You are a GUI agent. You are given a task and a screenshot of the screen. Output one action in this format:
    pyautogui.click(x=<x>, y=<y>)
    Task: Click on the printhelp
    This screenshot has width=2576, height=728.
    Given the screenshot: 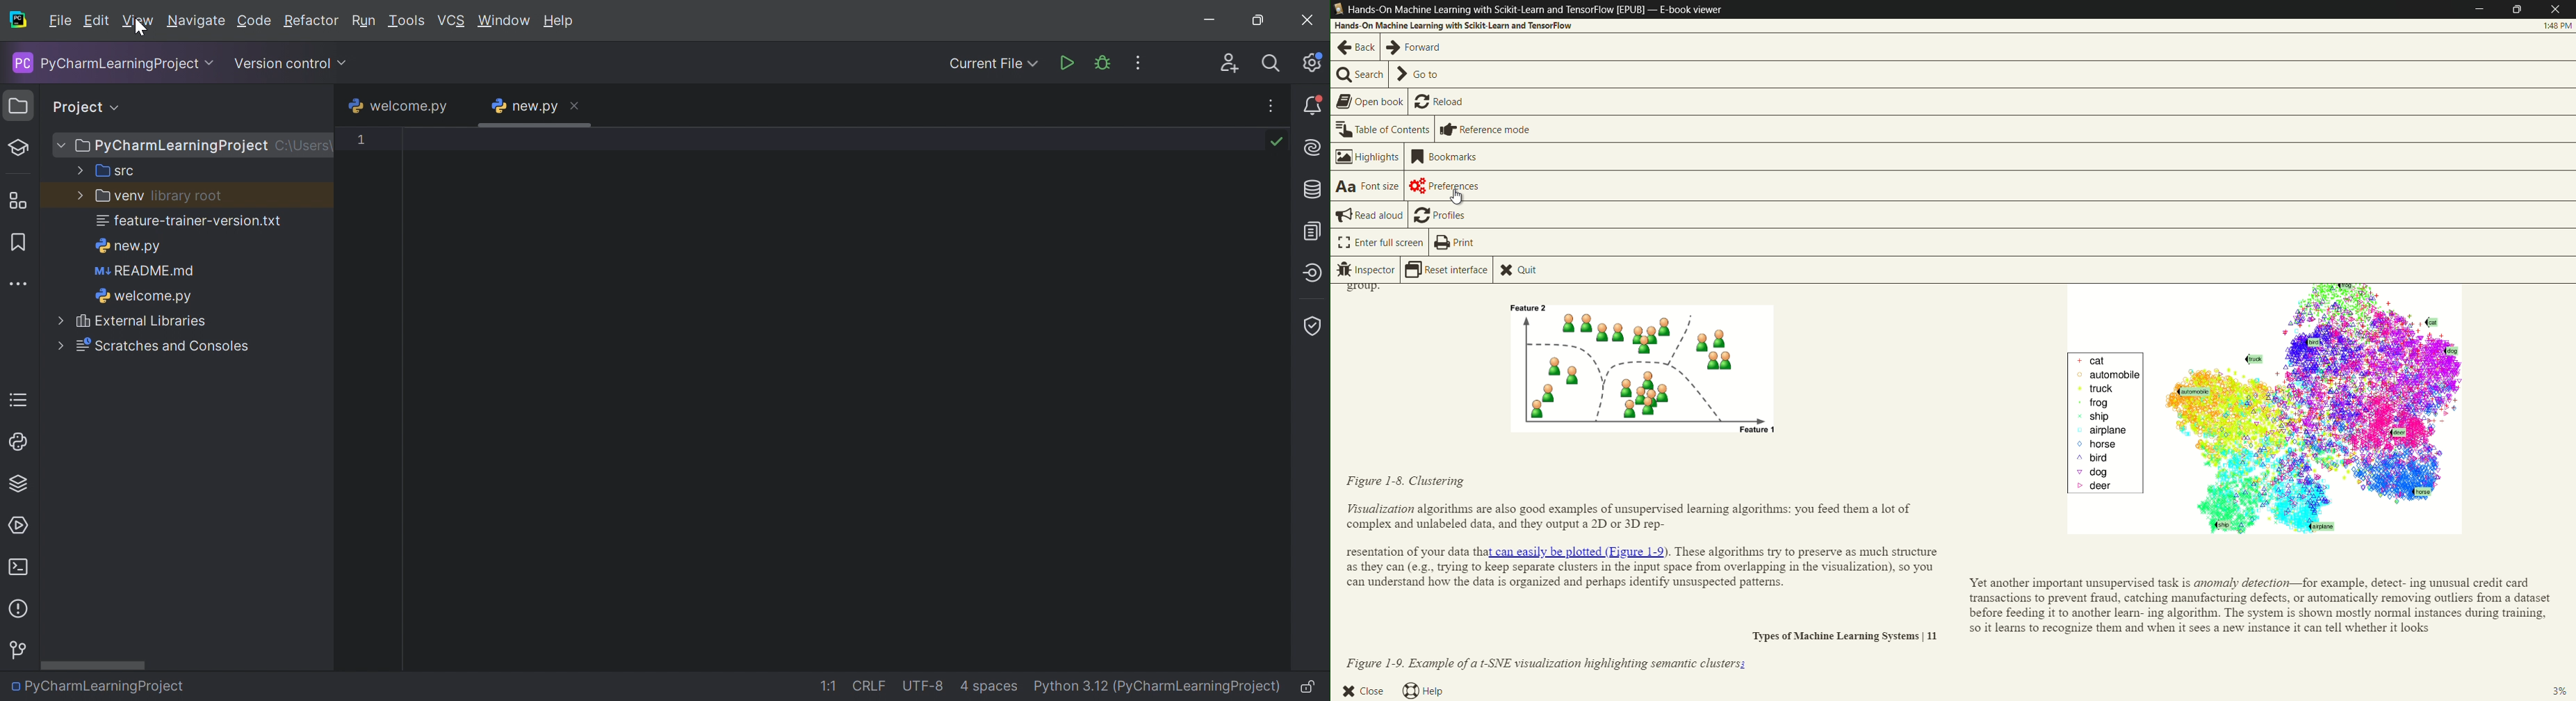 What is the action you would take?
    pyautogui.click(x=1453, y=243)
    